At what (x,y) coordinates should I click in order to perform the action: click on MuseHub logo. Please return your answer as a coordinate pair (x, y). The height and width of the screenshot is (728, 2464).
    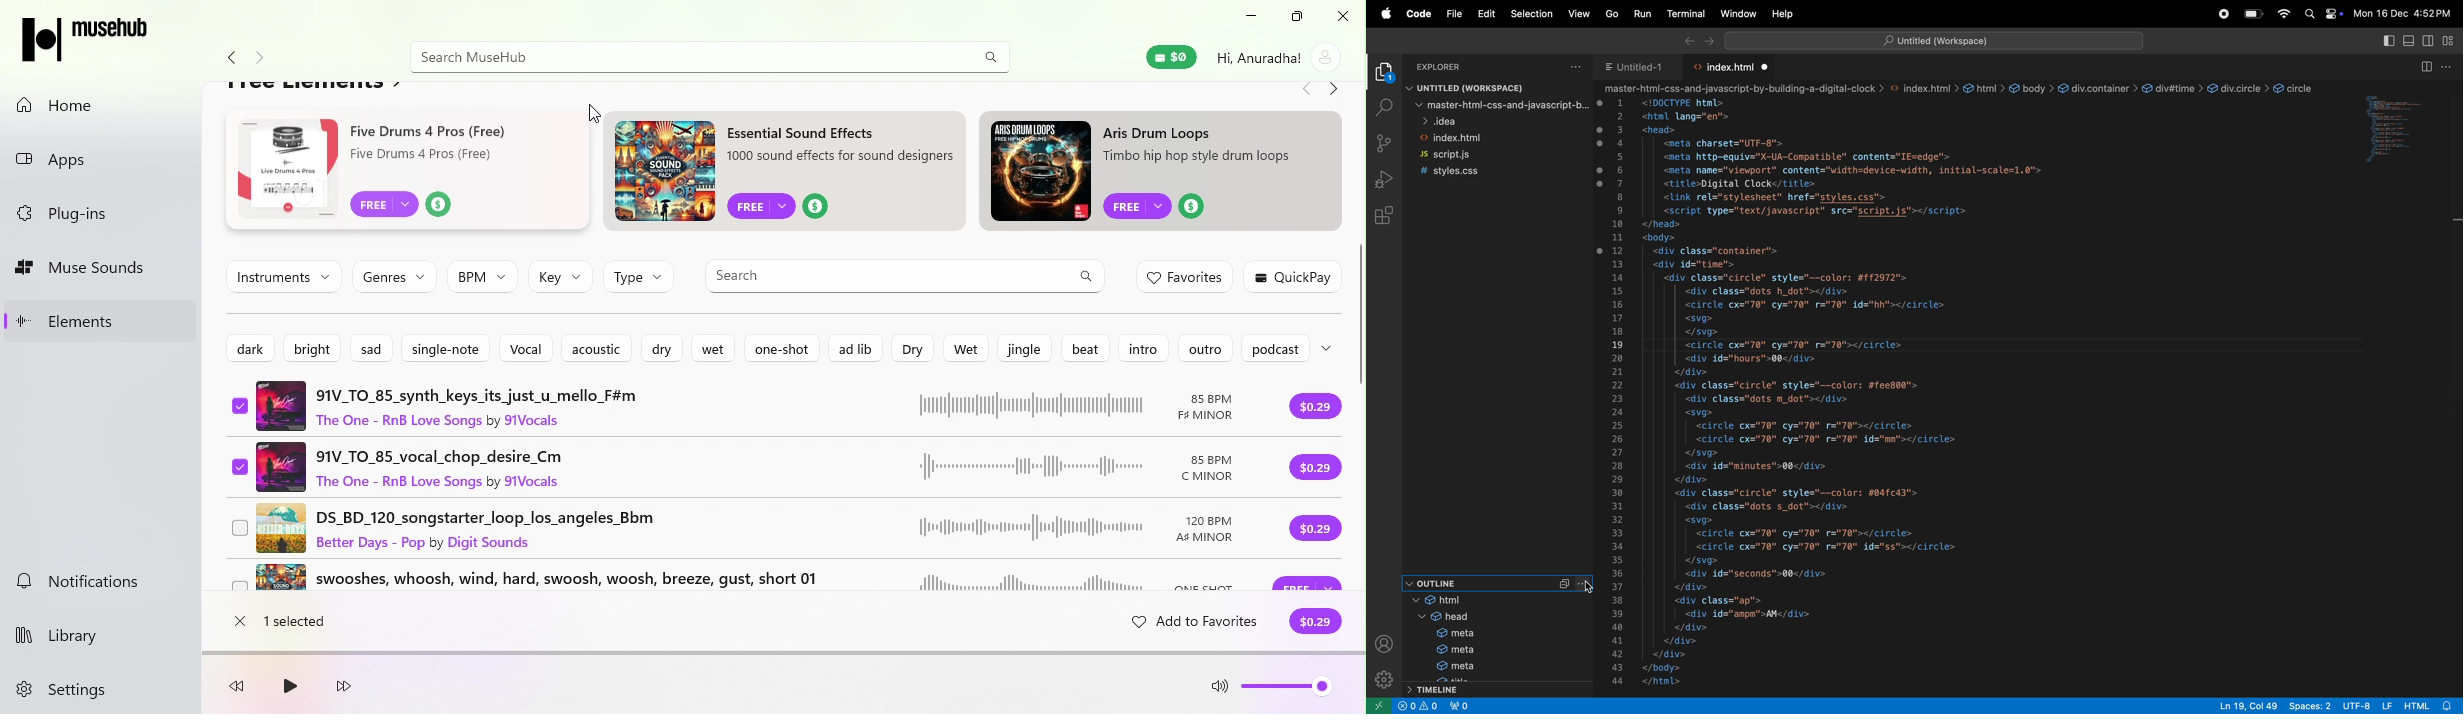
    Looking at the image, I should click on (90, 38).